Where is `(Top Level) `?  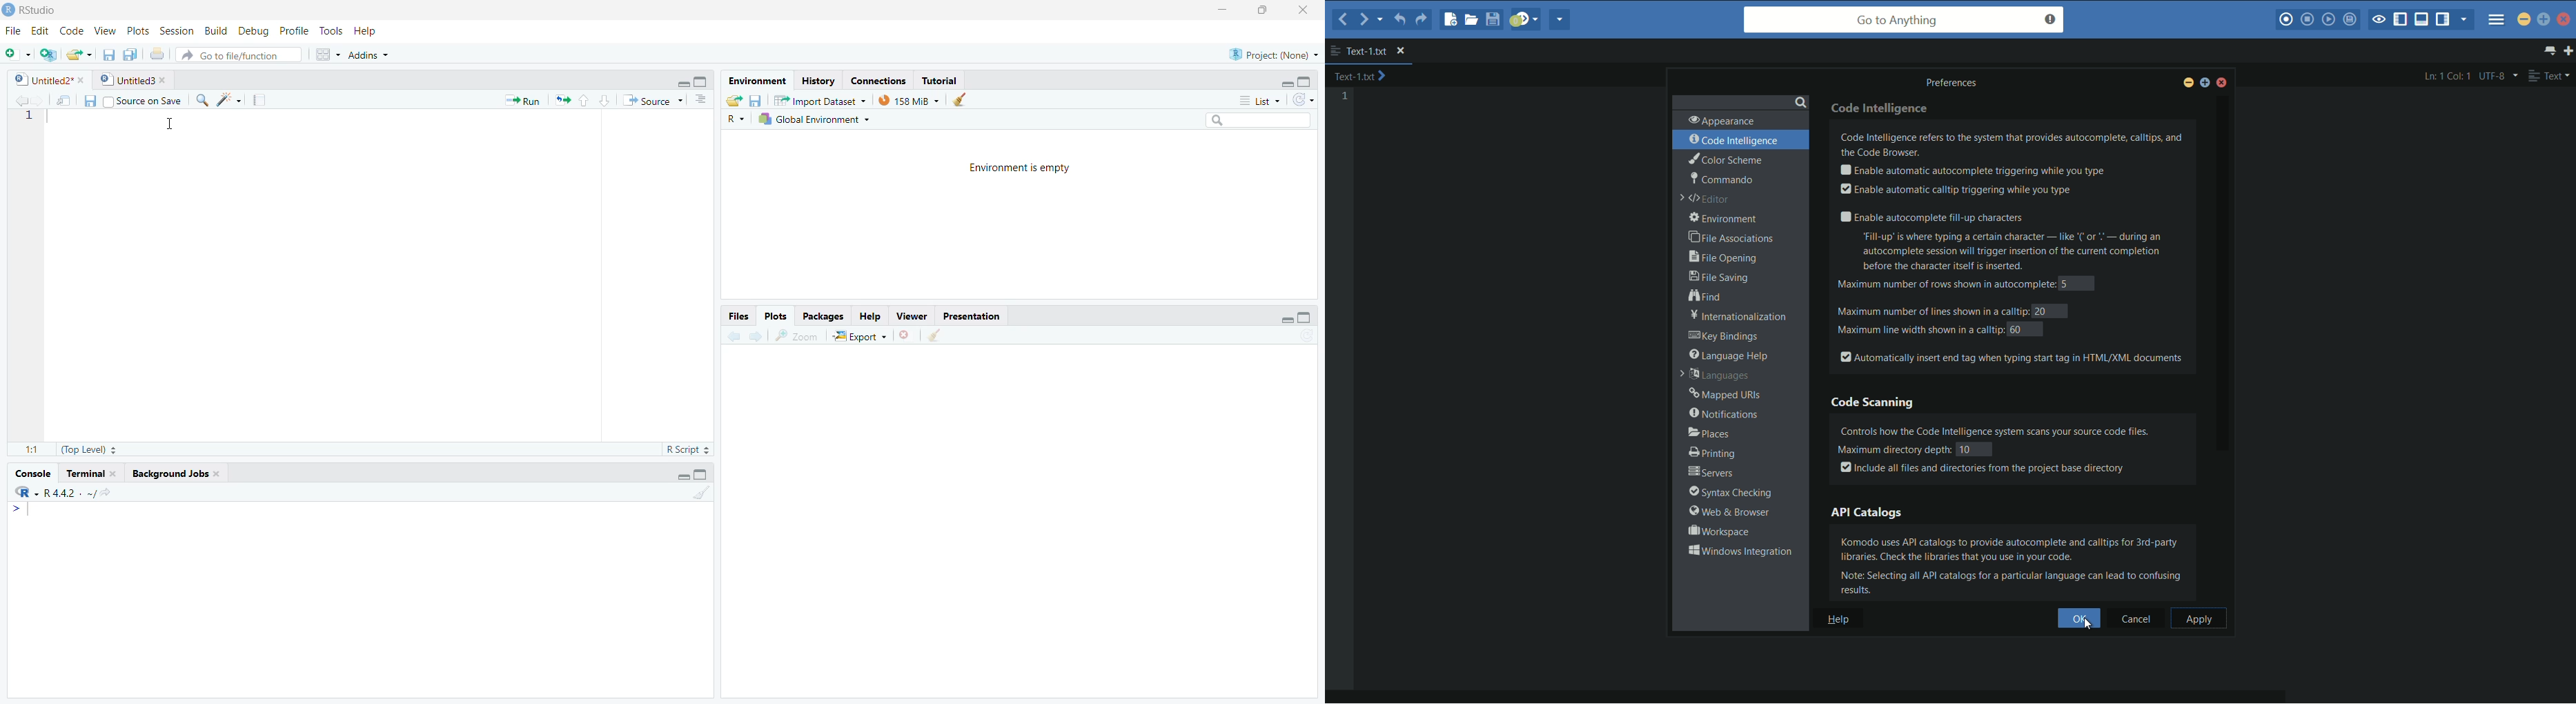
(Top Level)  is located at coordinates (94, 449).